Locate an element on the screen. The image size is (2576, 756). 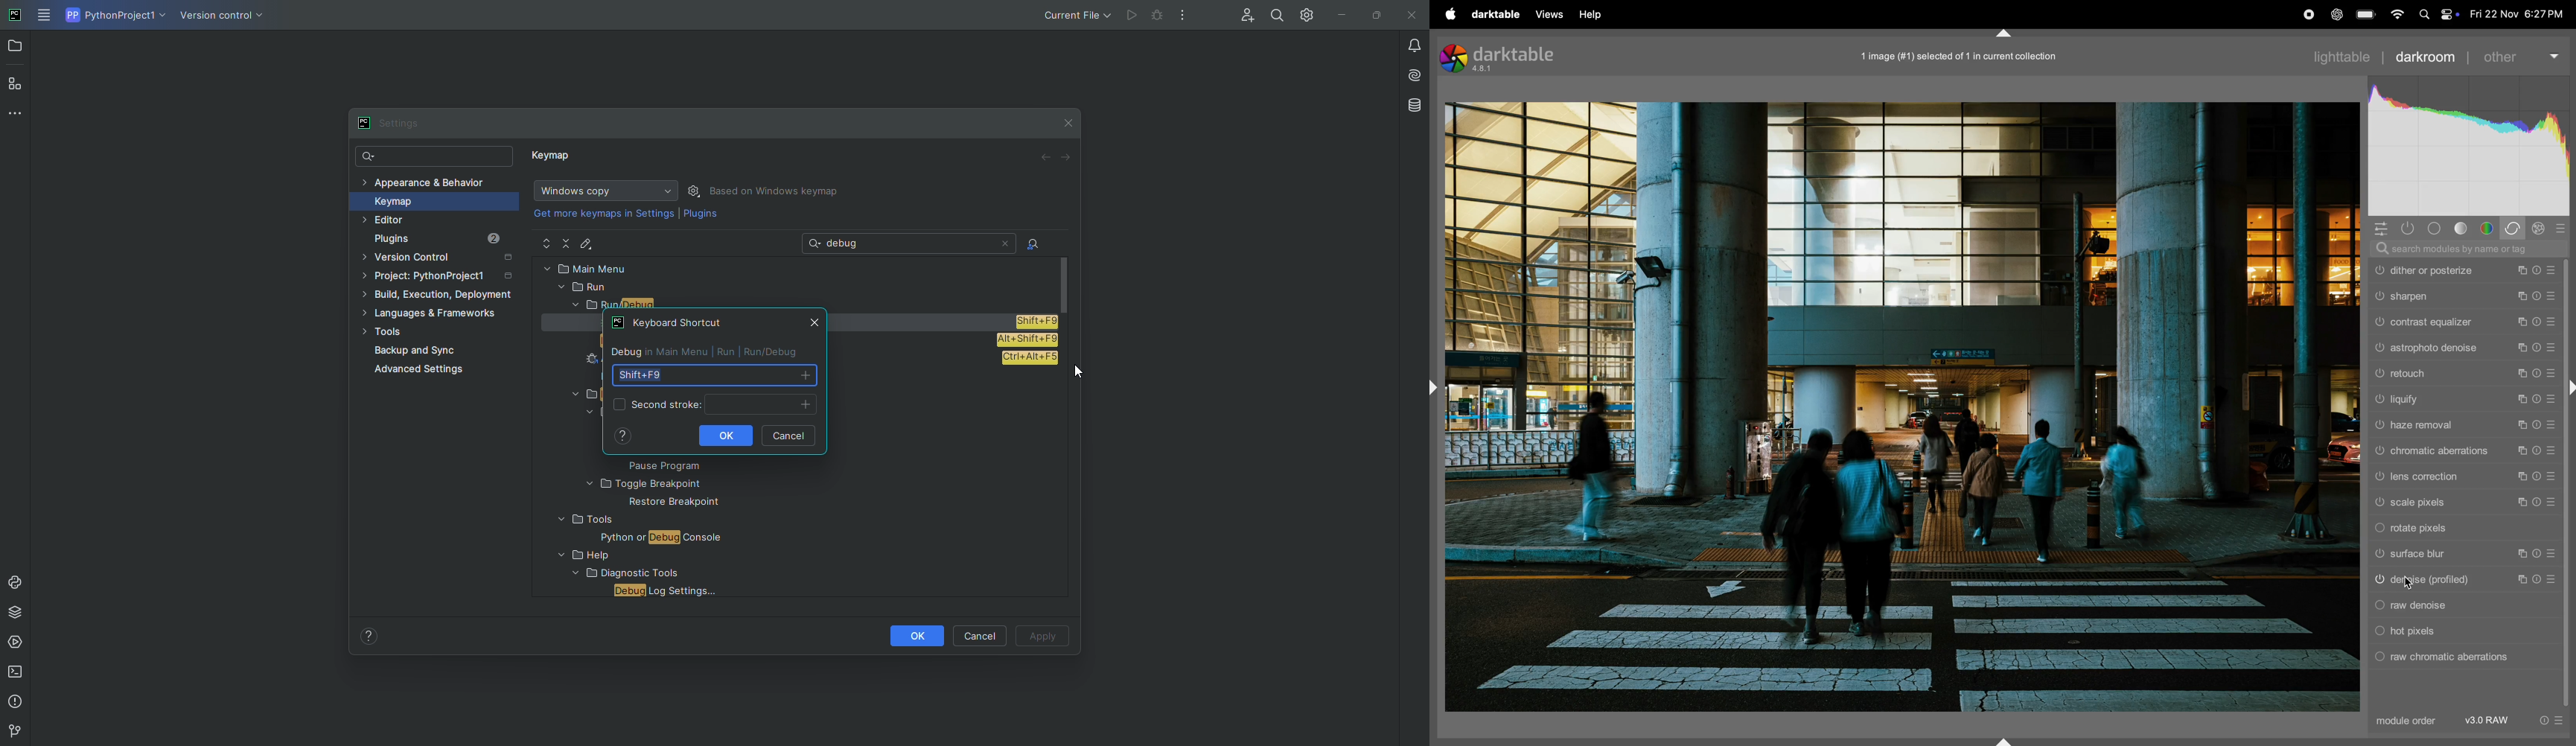
apple menu is located at coordinates (1451, 14).